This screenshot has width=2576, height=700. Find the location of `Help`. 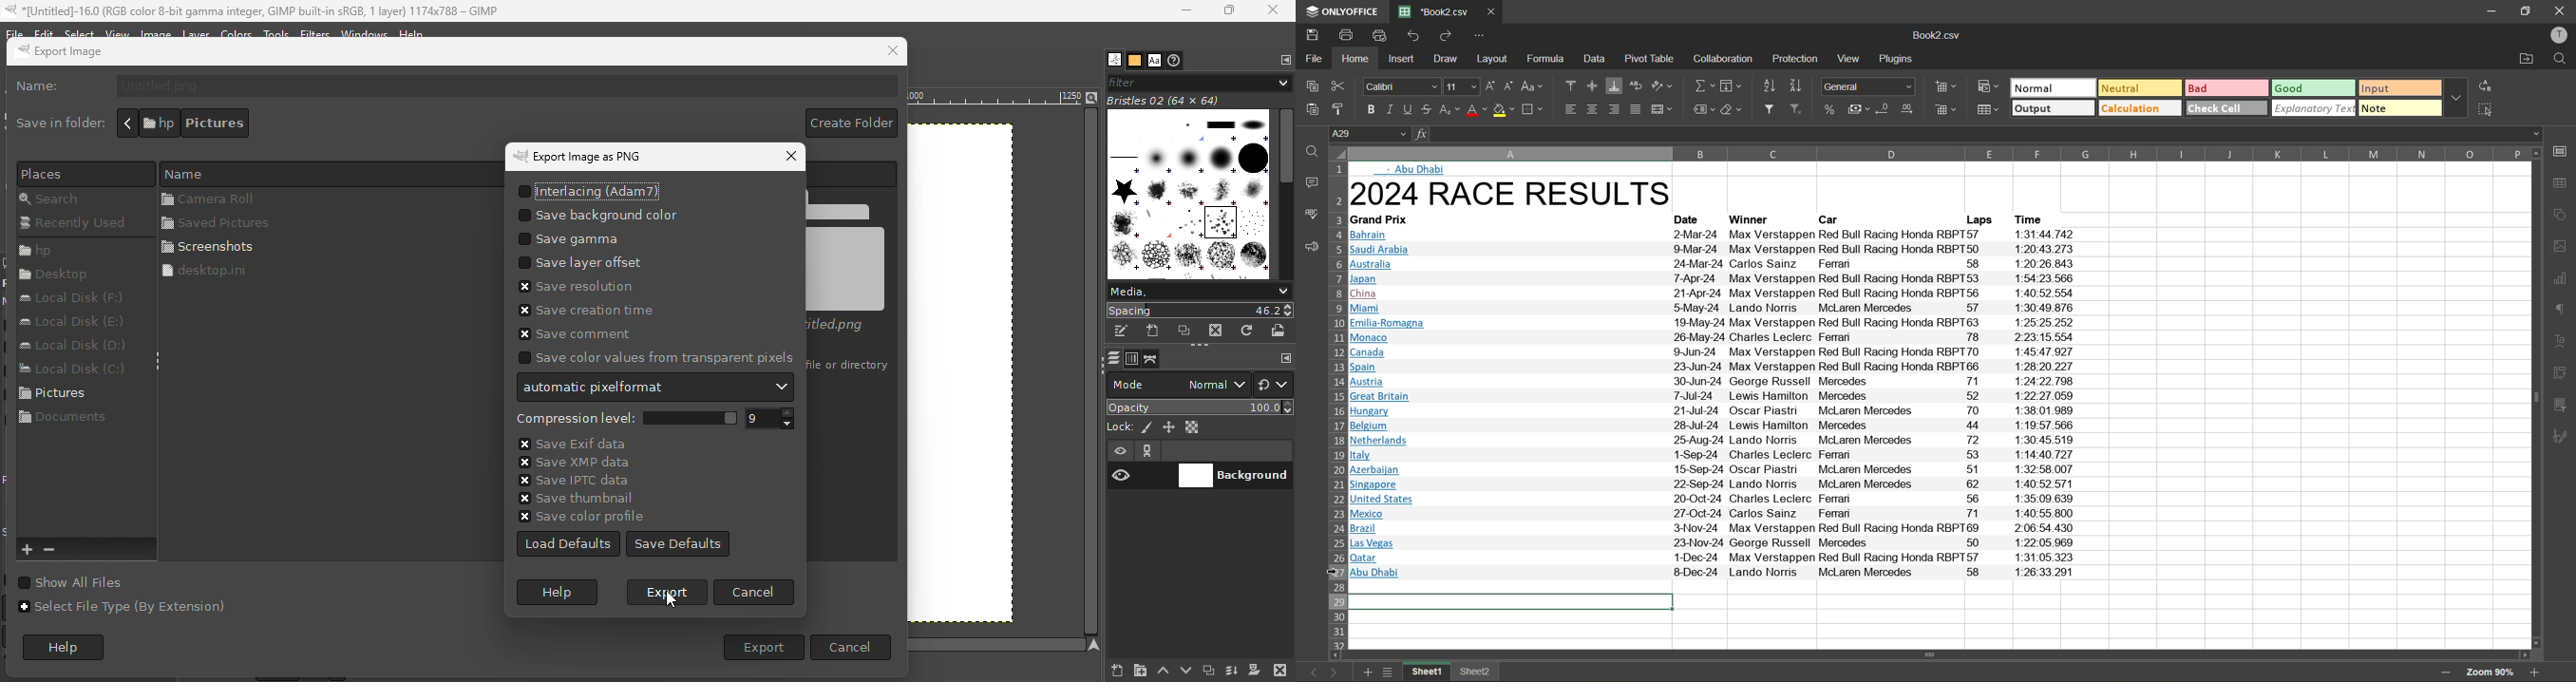

Help is located at coordinates (412, 31).